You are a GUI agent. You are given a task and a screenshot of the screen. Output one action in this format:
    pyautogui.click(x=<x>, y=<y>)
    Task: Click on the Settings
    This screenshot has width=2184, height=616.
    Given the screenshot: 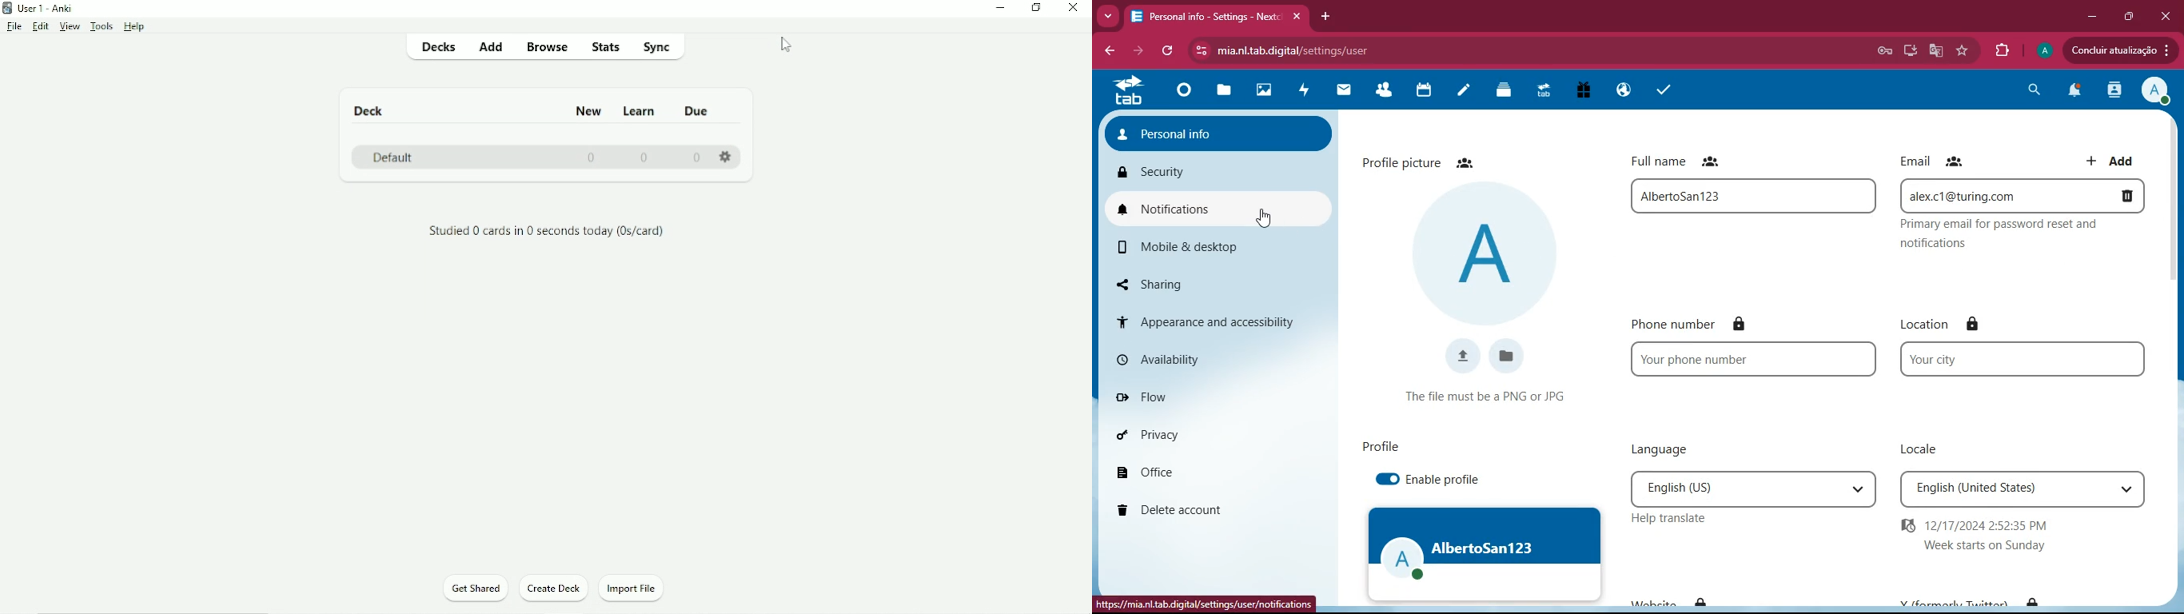 What is the action you would take?
    pyautogui.click(x=726, y=153)
    